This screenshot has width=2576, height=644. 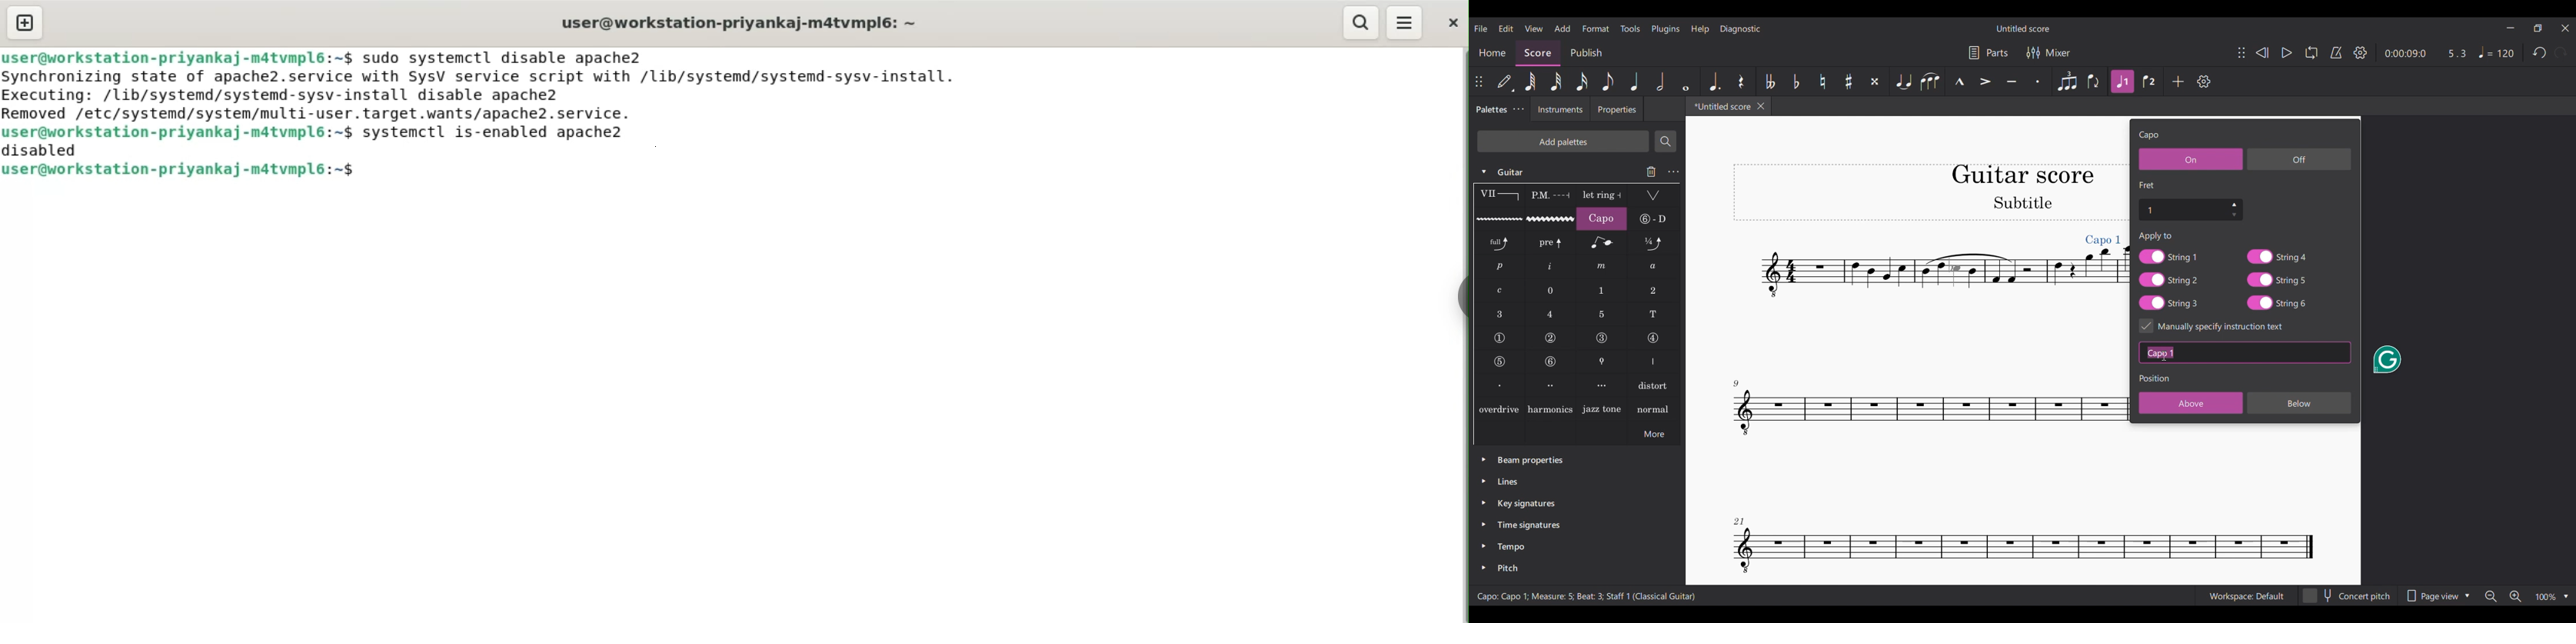 I want to click on Flip direction, so click(x=2094, y=81).